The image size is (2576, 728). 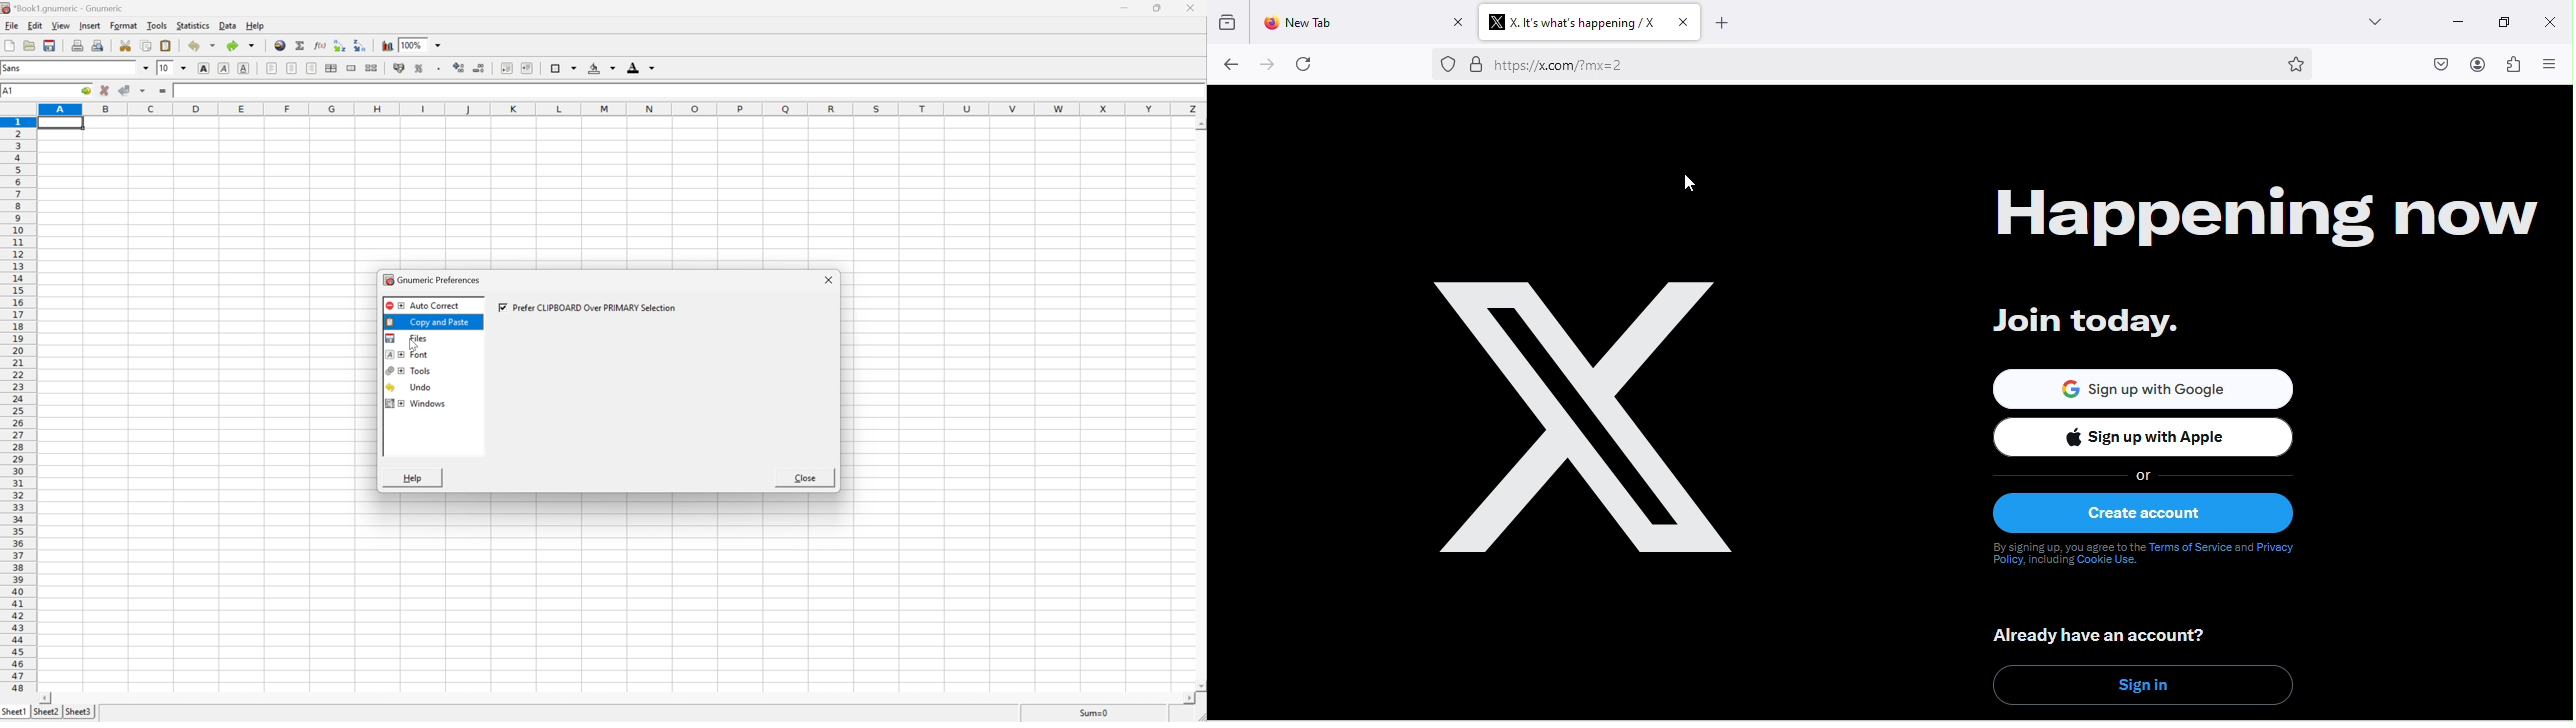 I want to click on By signing up, you agree to the Term of Service and Privacy Policy, including Cookie Use, so click(x=2147, y=558).